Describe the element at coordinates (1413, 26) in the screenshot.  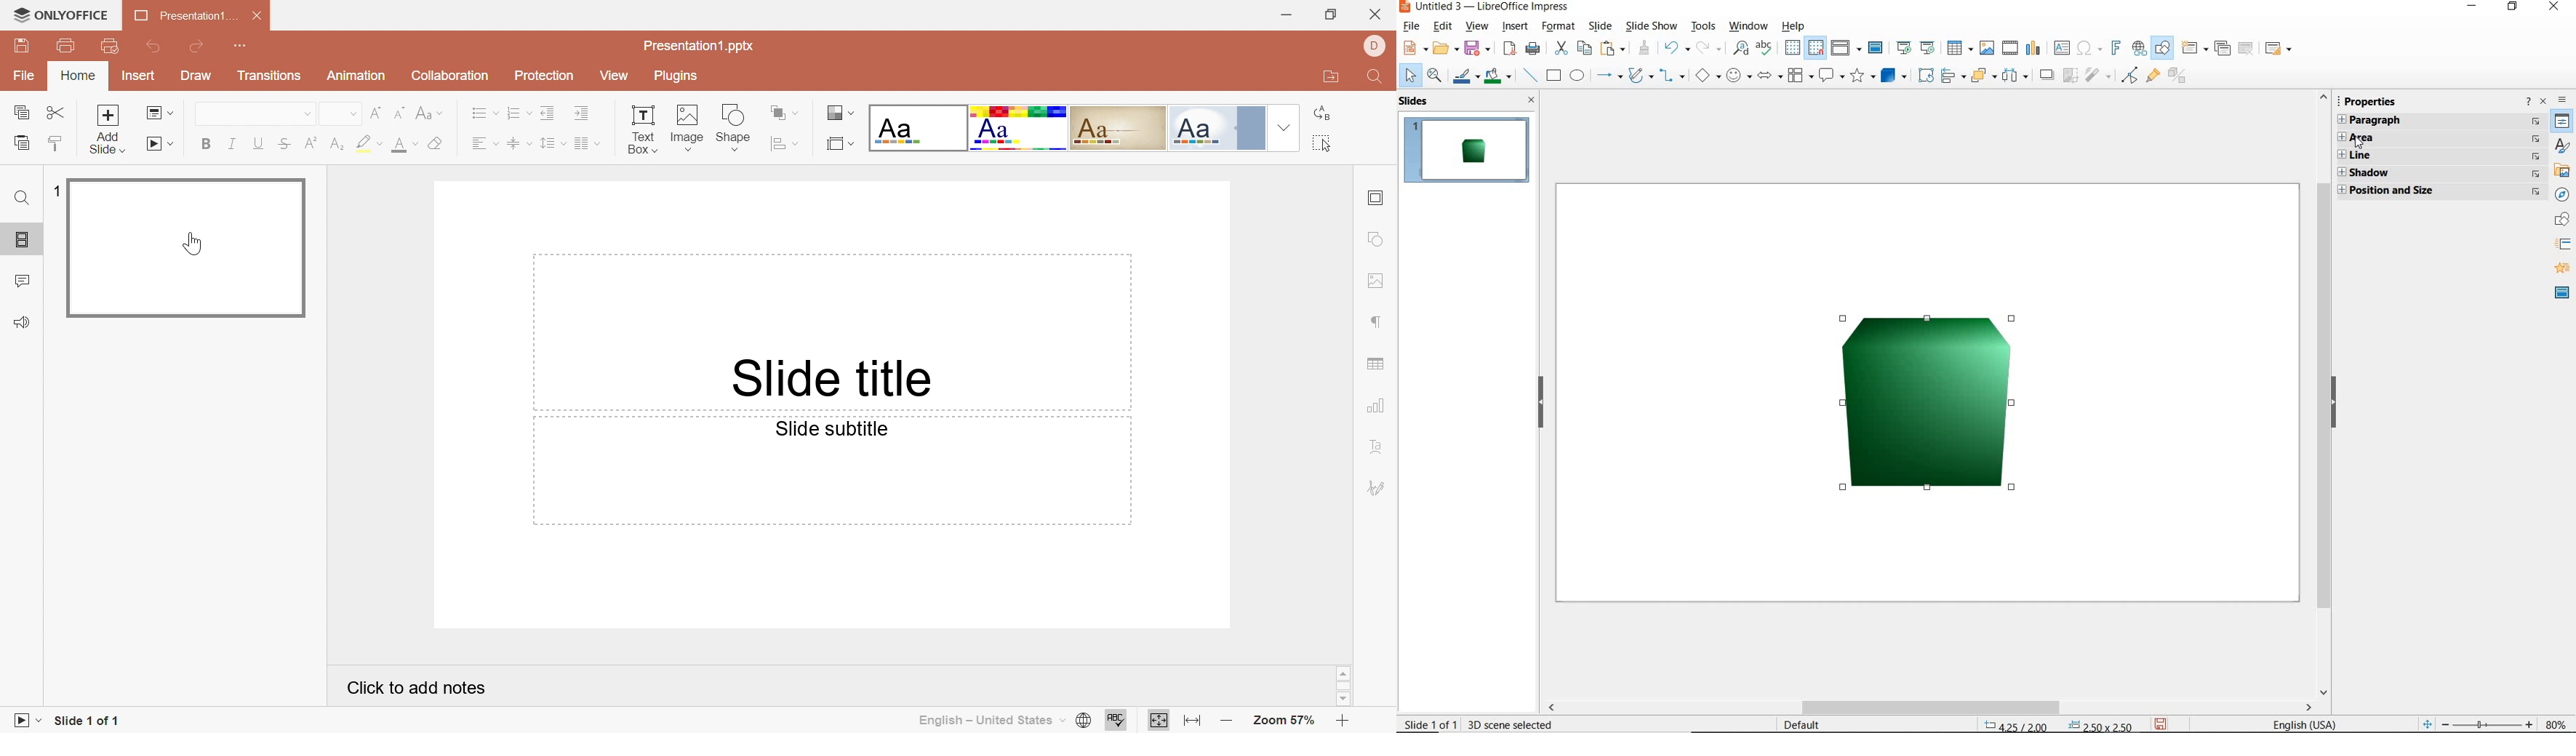
I see `file` at that location.